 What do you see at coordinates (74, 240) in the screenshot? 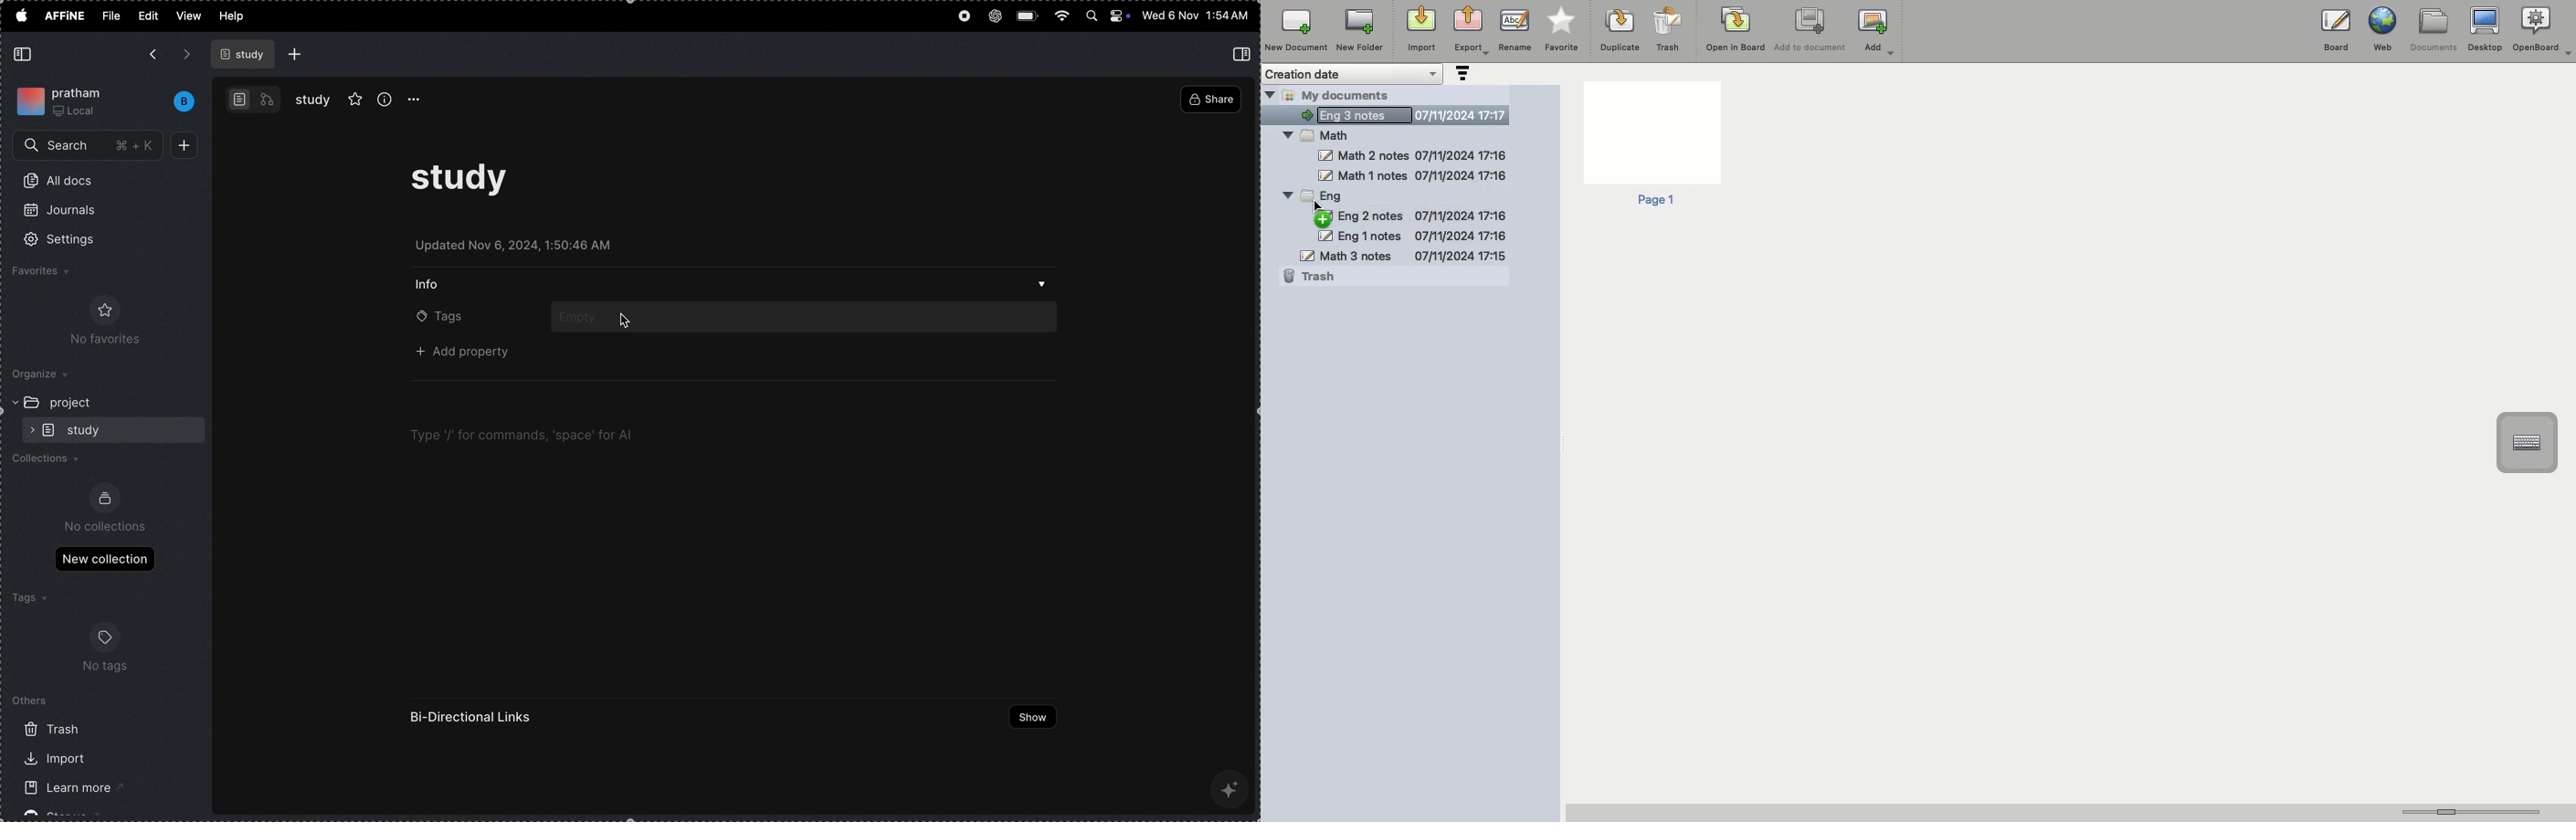
I see `settings` at bounding box center [74, 240].